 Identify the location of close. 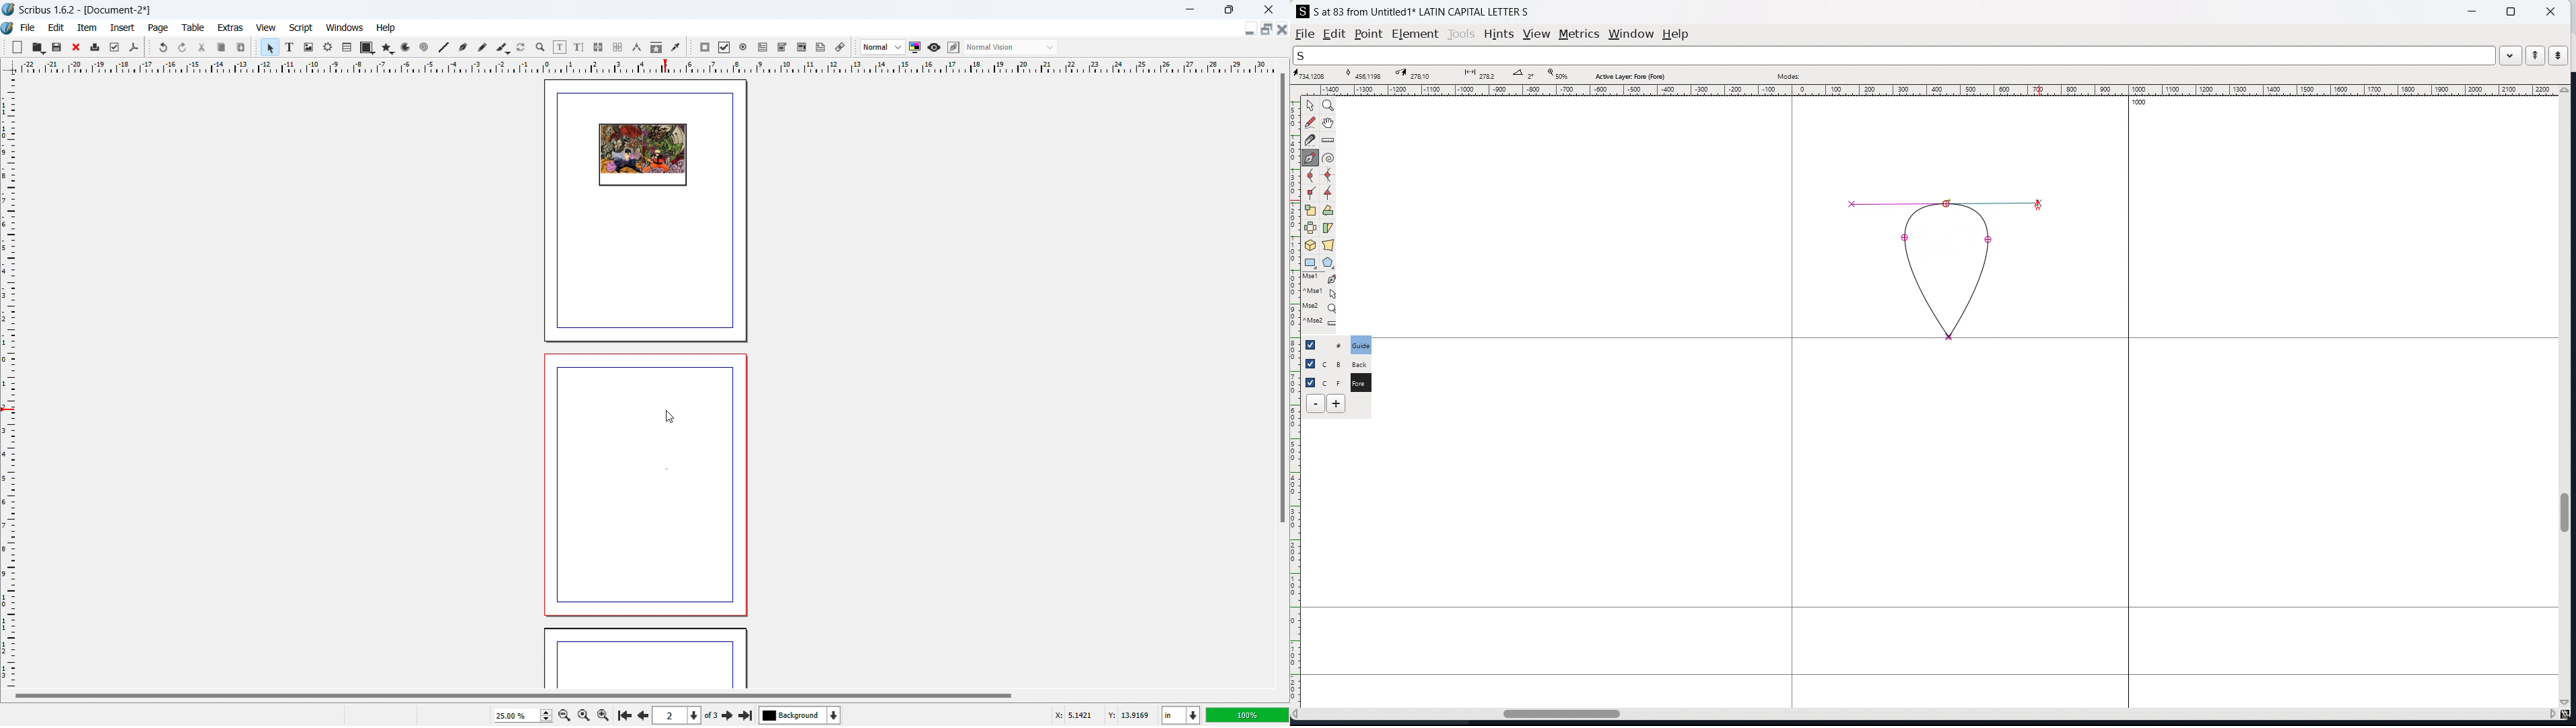
(2549, 11).